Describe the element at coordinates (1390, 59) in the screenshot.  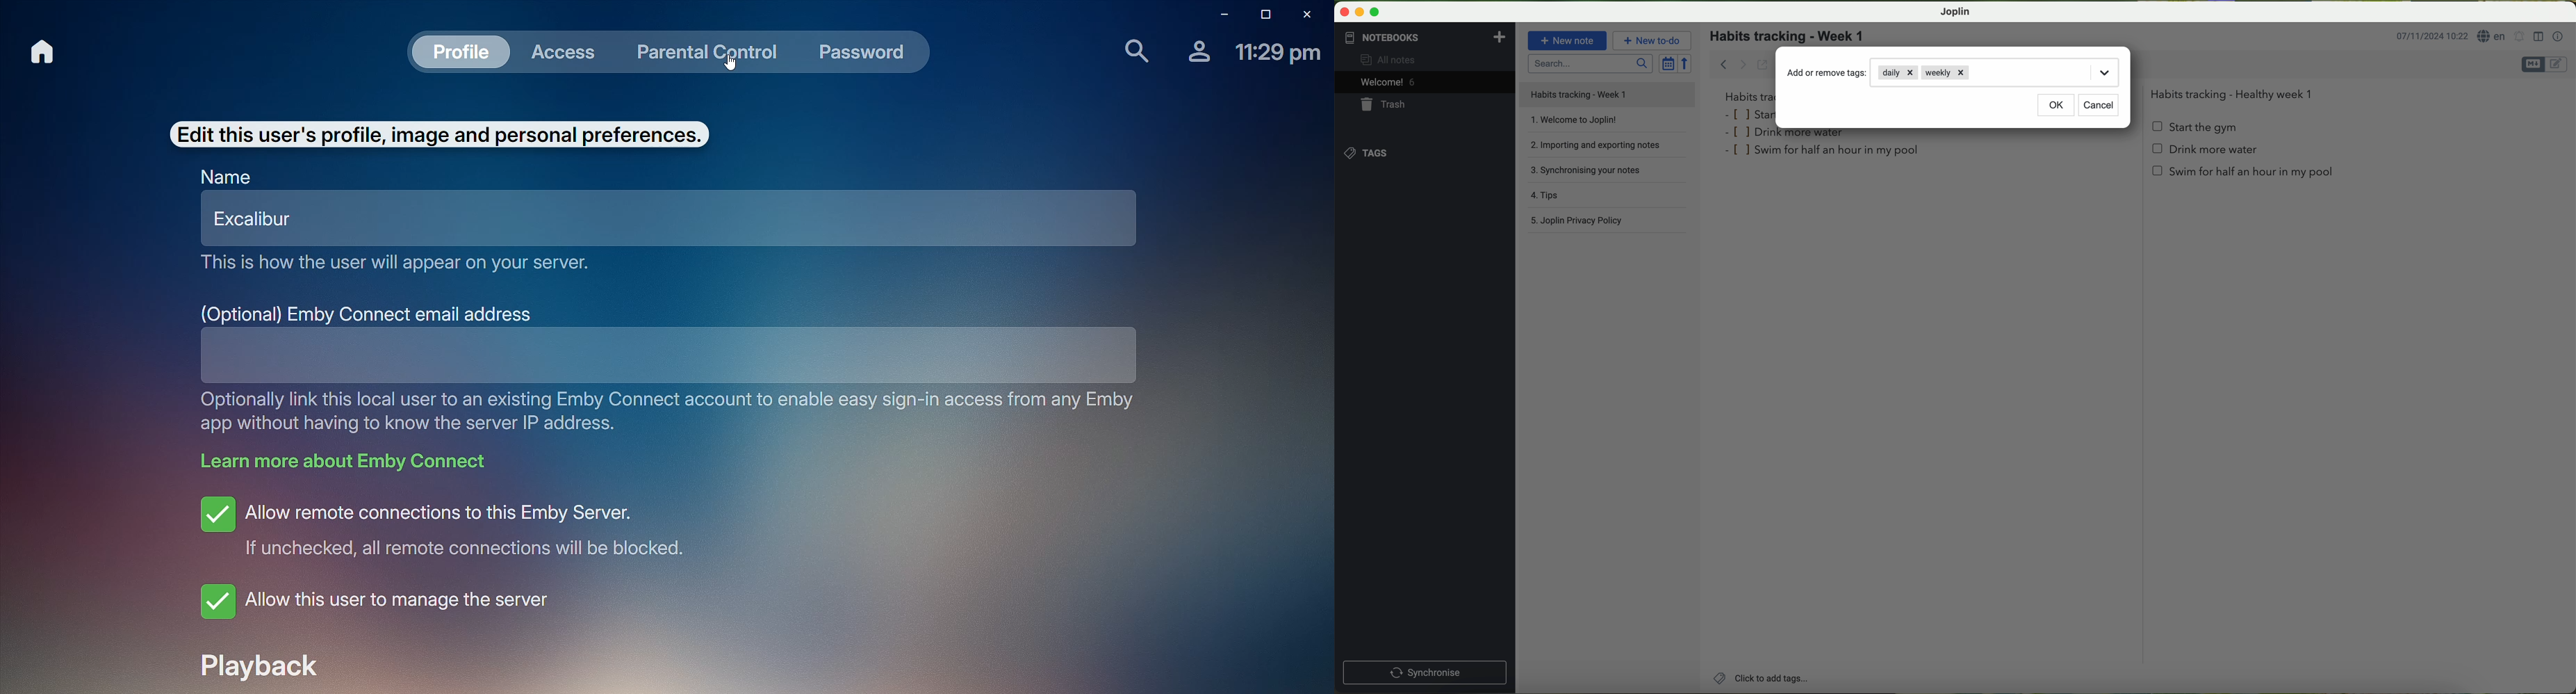
I see `all notes` at that location.